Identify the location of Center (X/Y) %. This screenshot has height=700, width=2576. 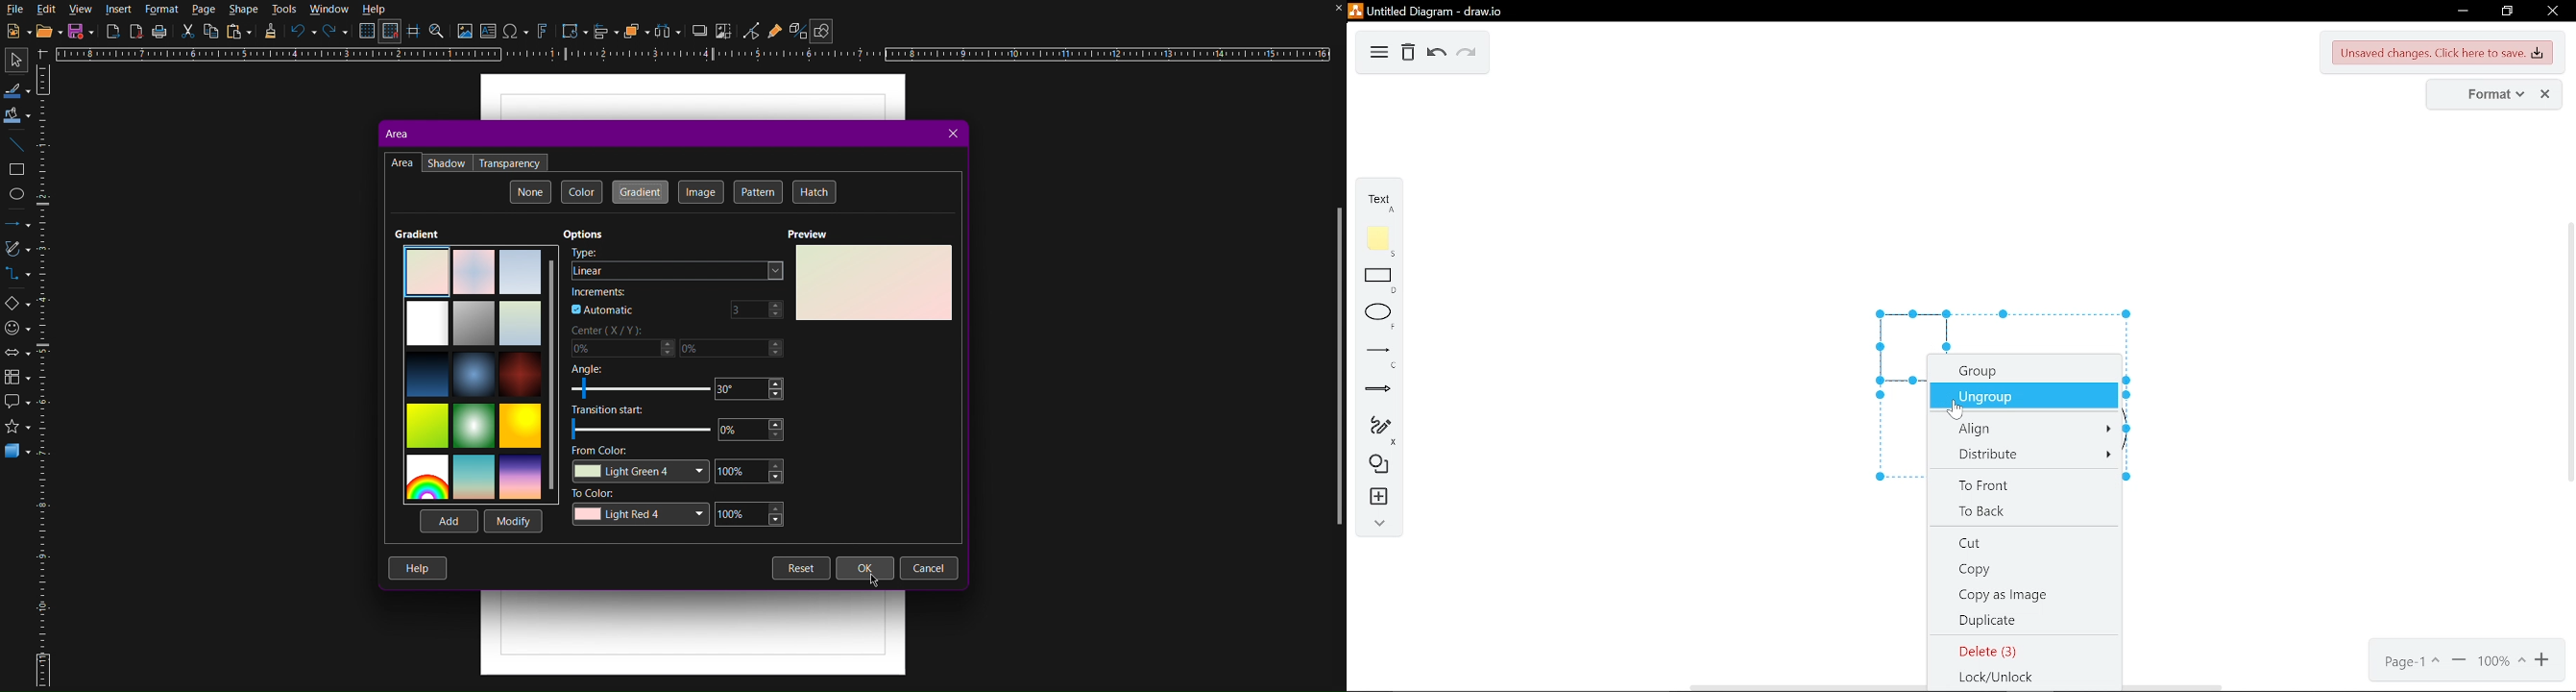
(680, 342).